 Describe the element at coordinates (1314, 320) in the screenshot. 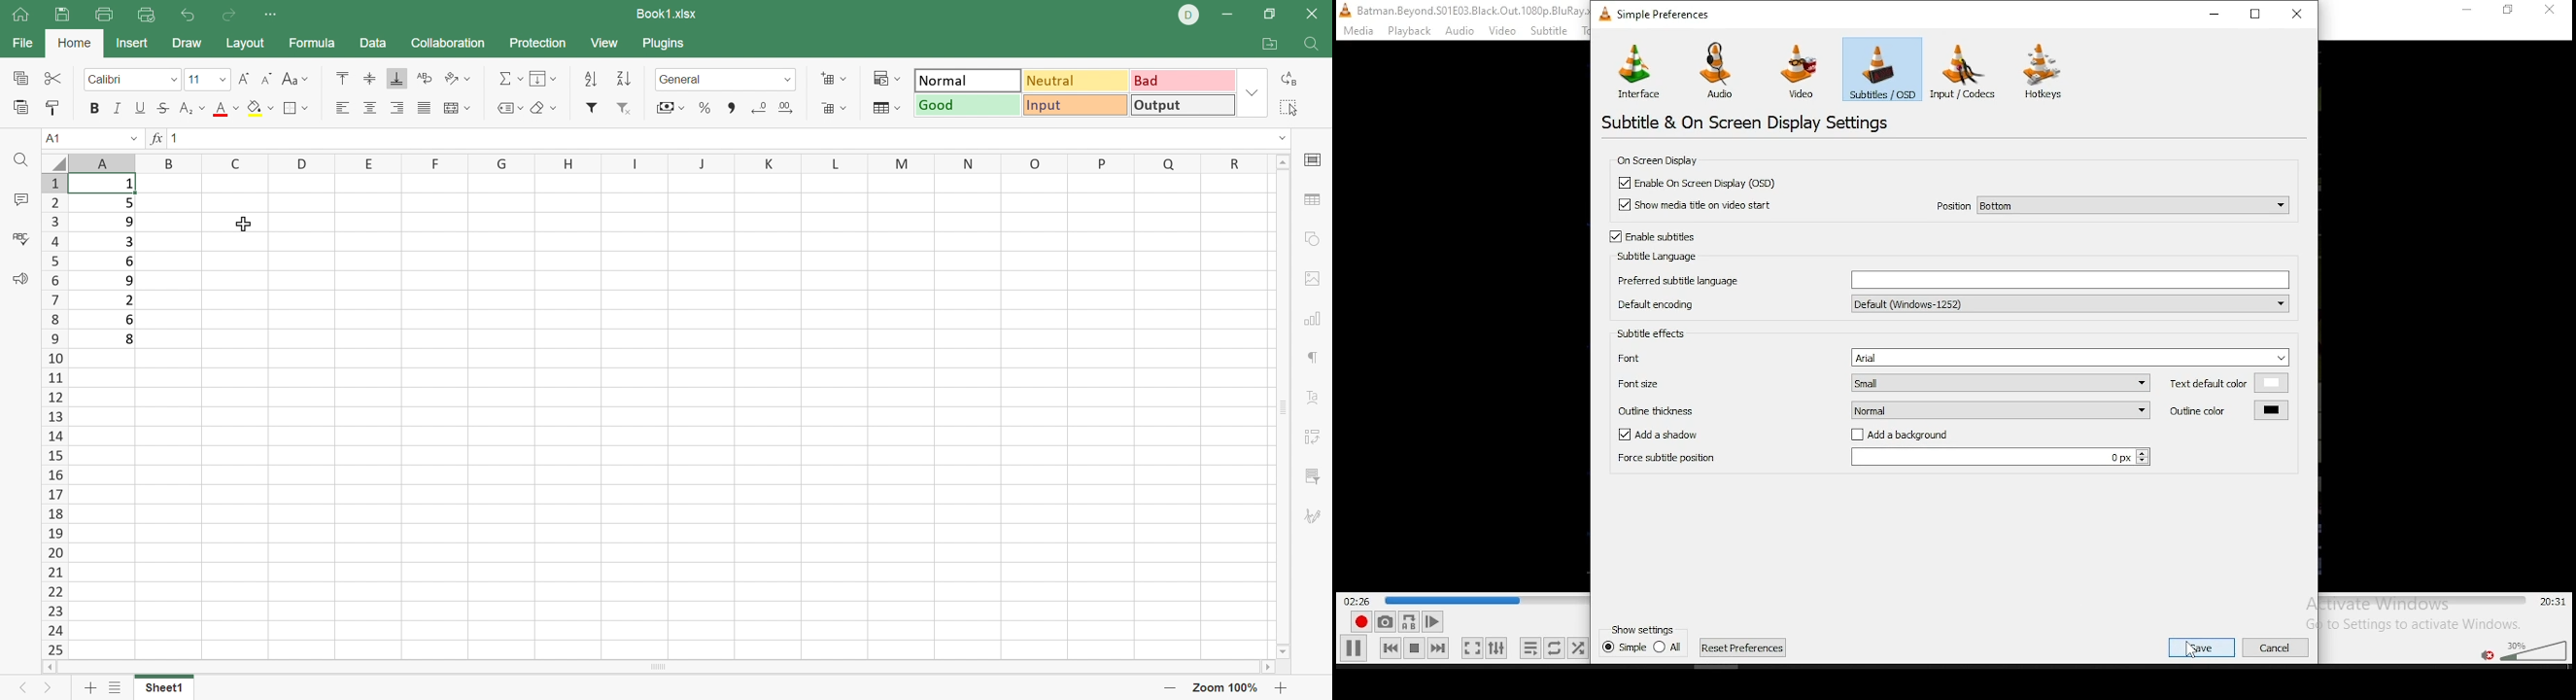

I see `chart settings` at that location.